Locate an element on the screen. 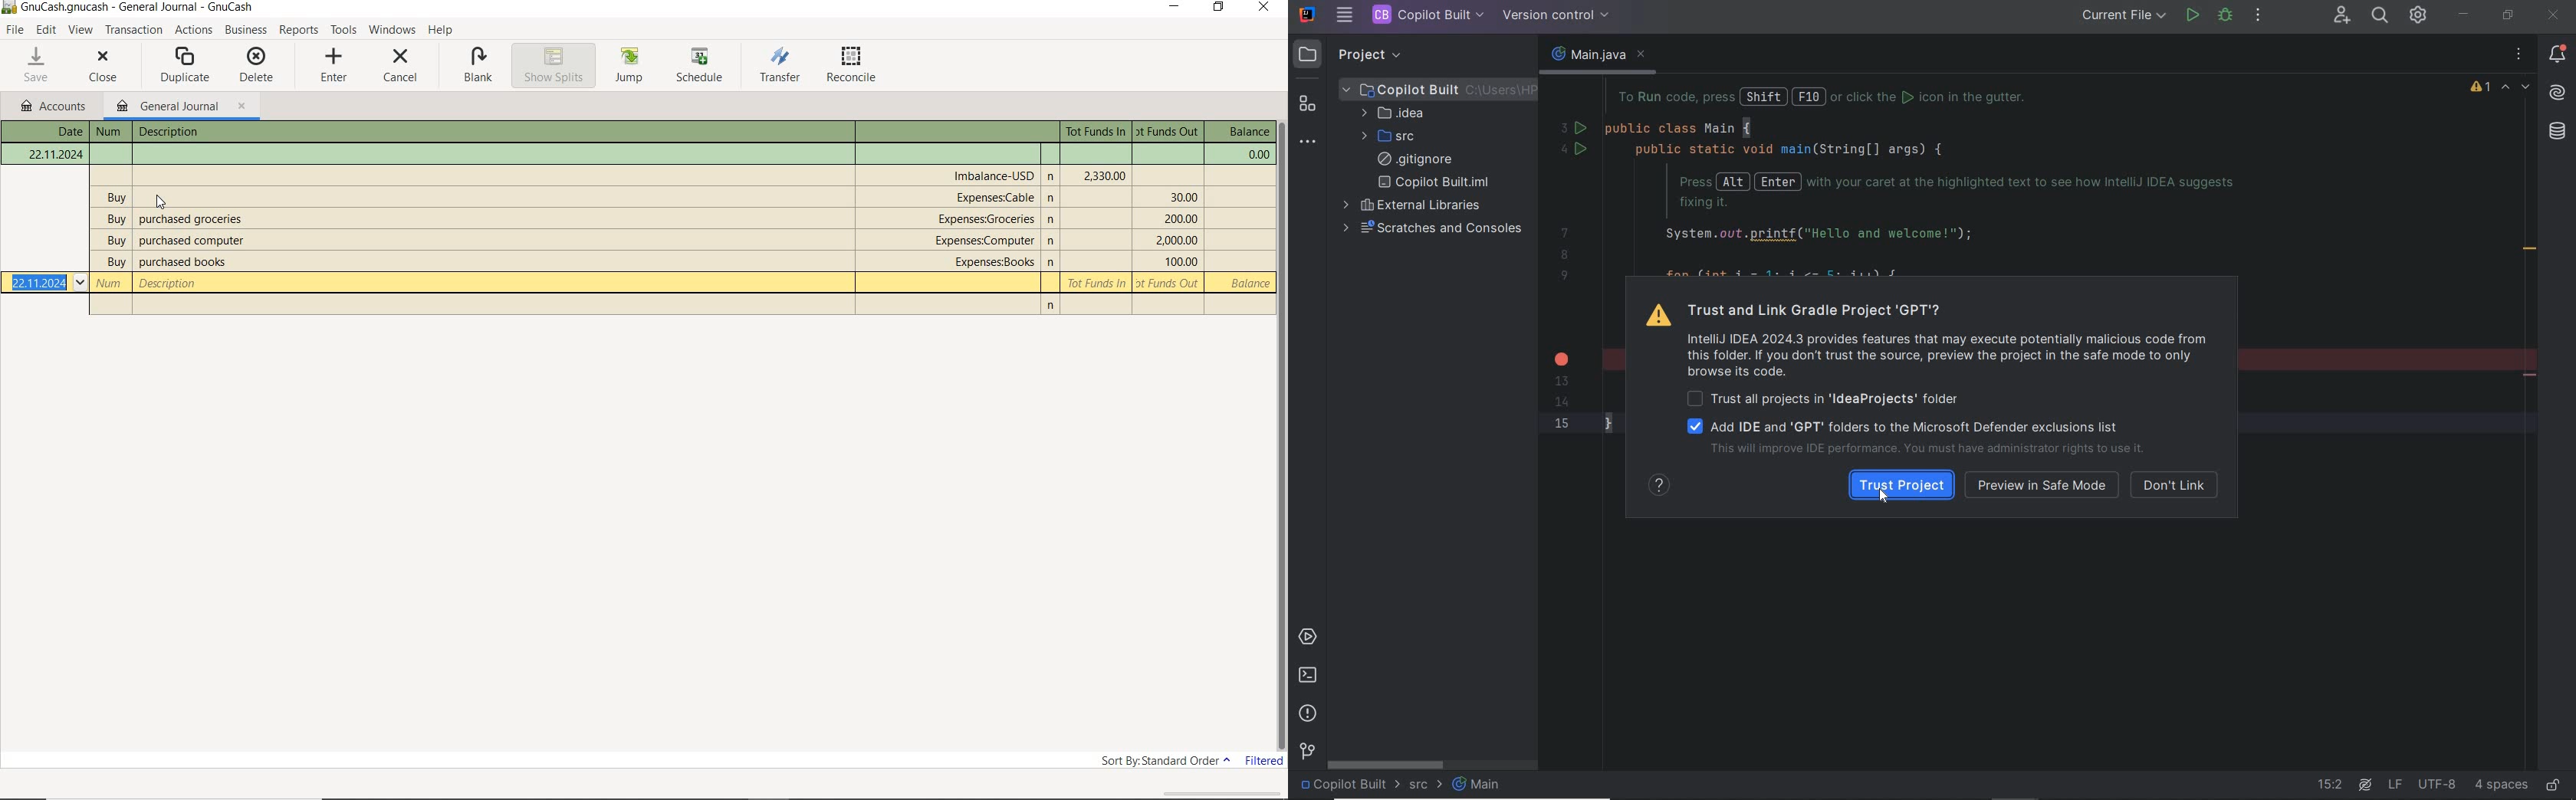 The image size is (2576, 812). Text is located at coordinates (639, 154).